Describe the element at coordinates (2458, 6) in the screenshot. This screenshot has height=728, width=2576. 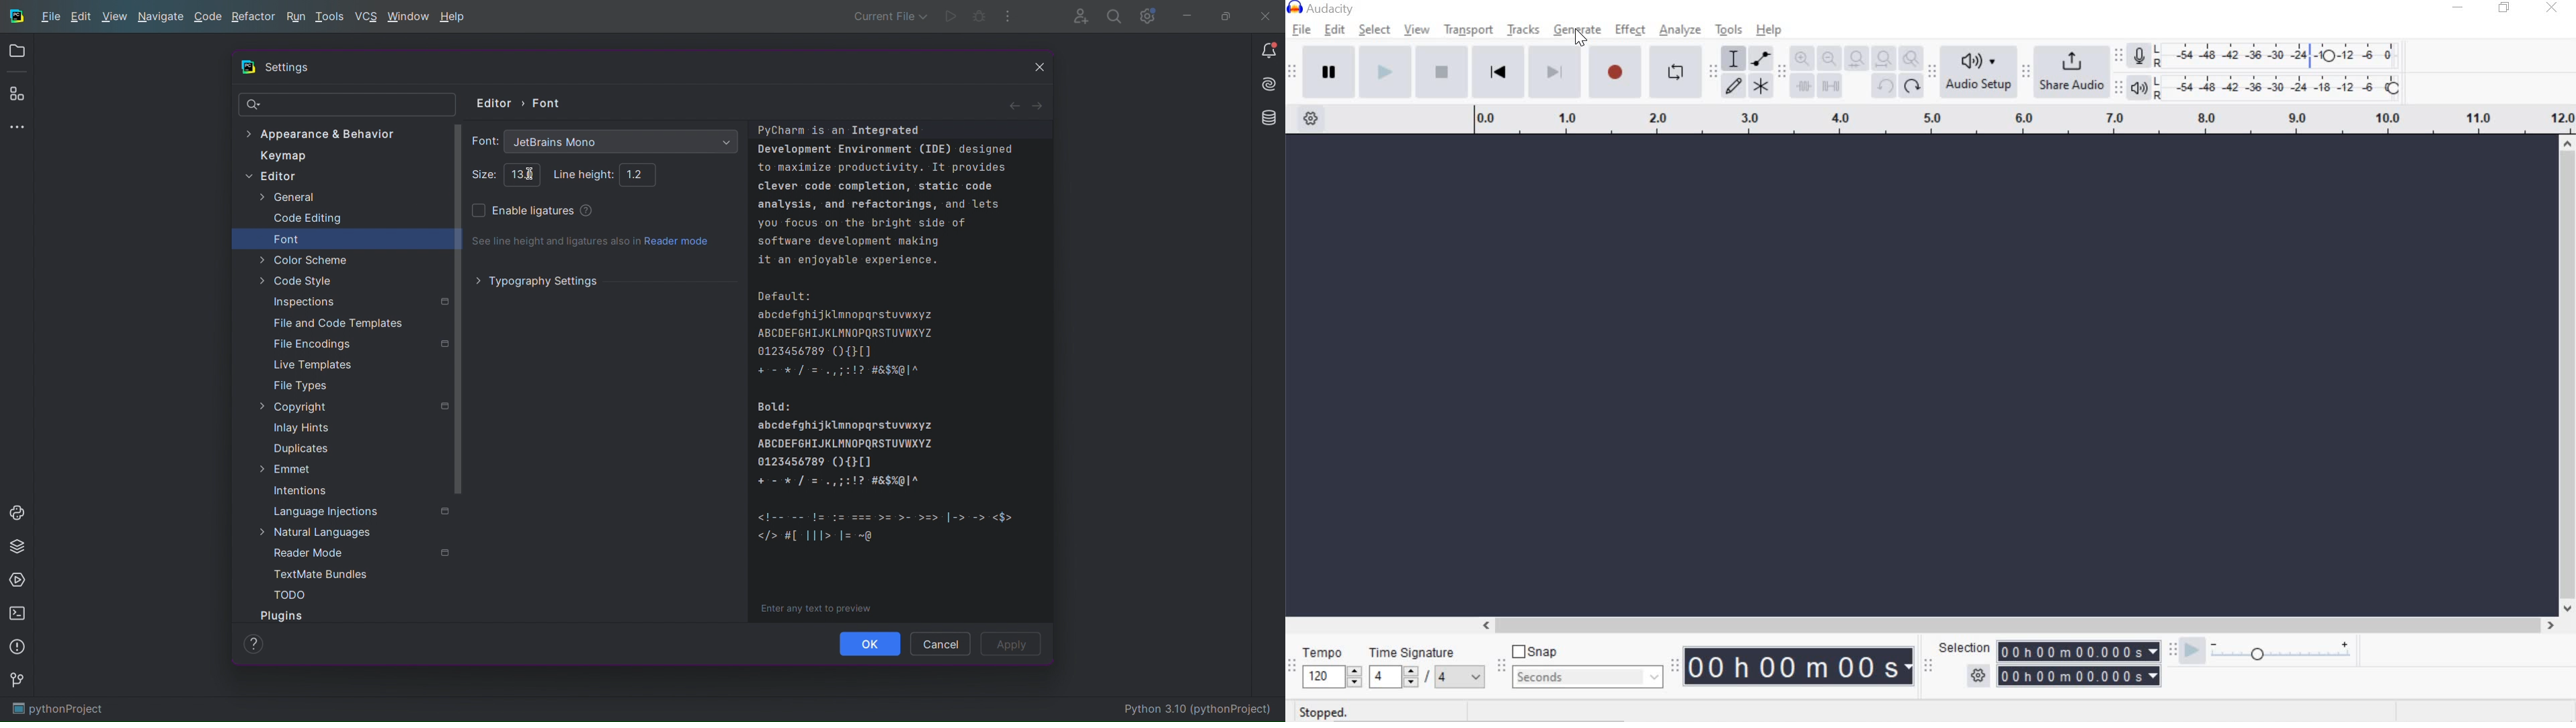
I see `minimize` at that location.